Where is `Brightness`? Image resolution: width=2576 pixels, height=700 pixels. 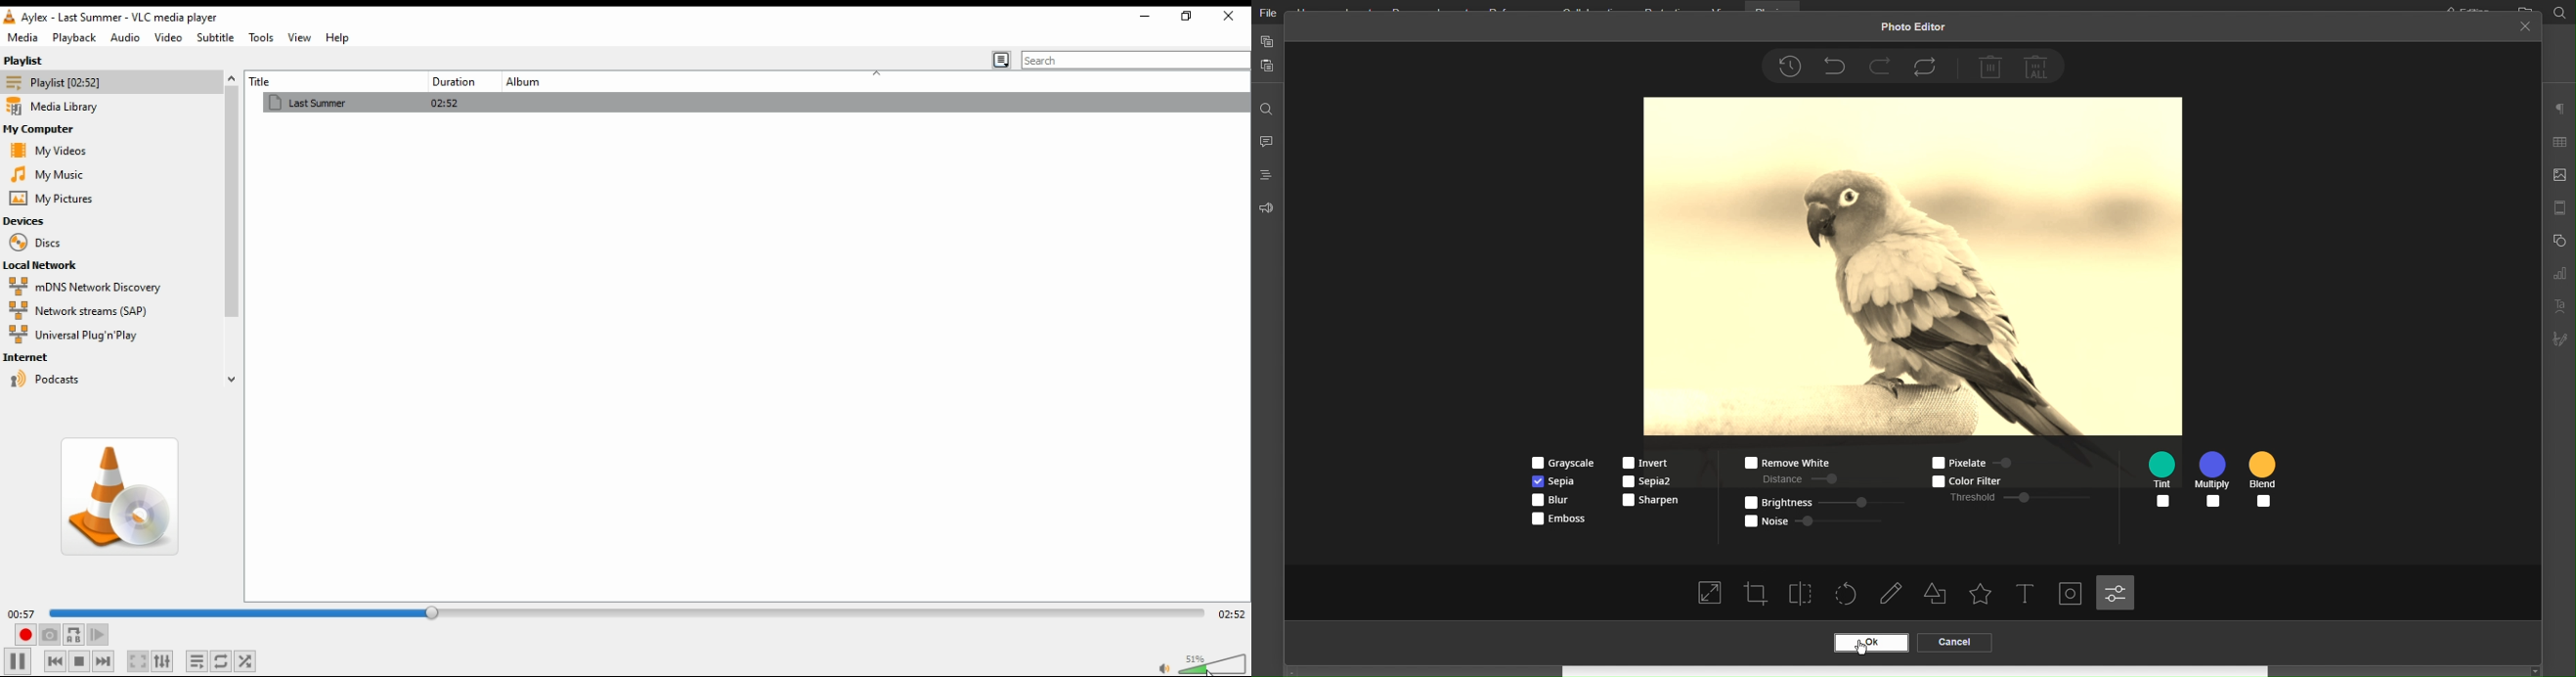 Brightness is located at coordinates (1821, 501).